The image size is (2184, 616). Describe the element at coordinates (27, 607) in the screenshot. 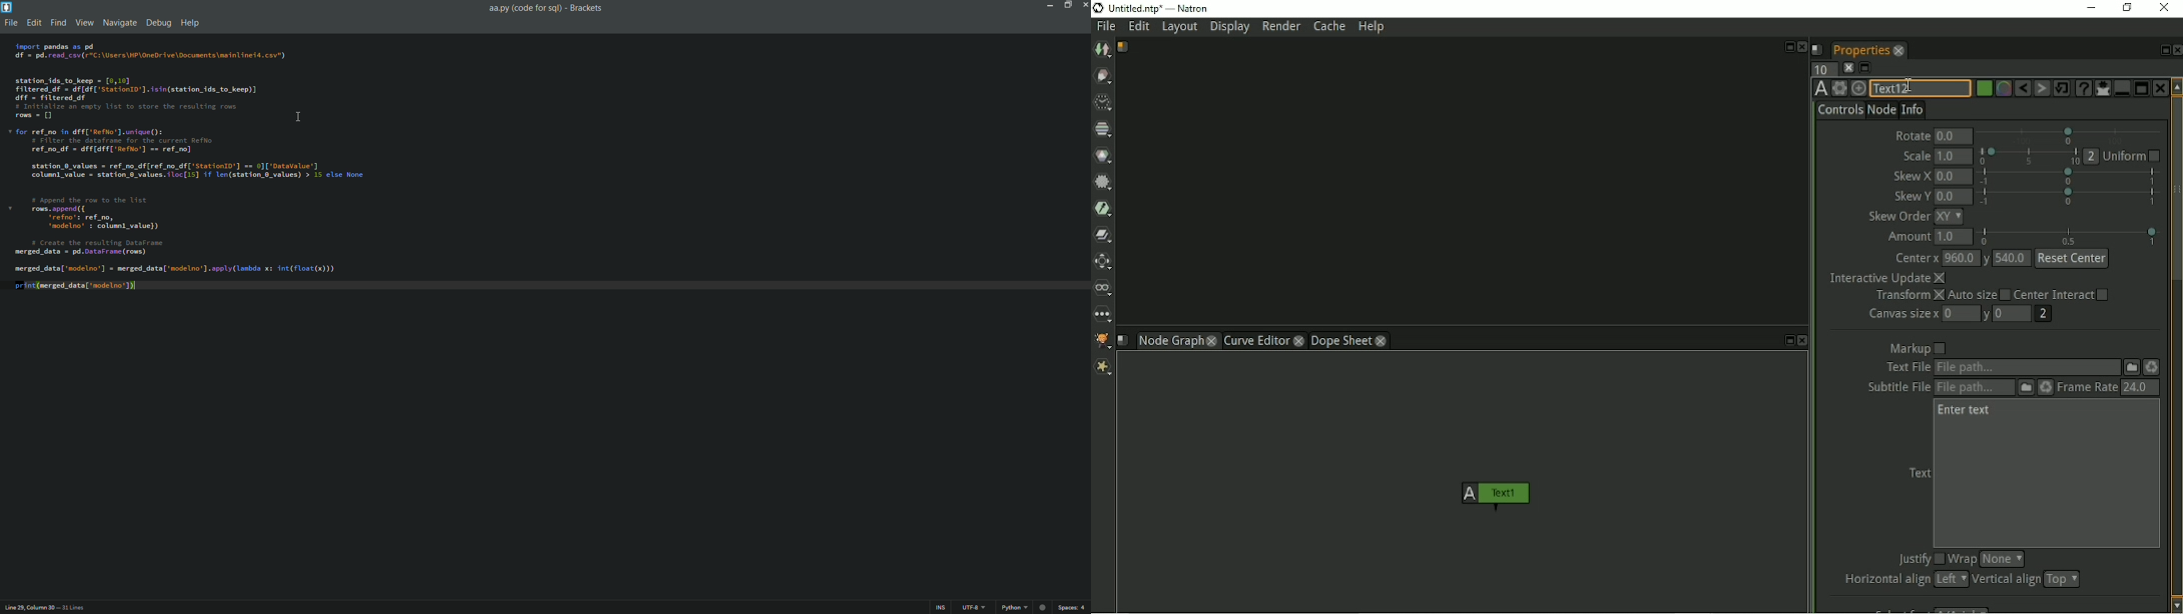

I see `cursor position` at that location.